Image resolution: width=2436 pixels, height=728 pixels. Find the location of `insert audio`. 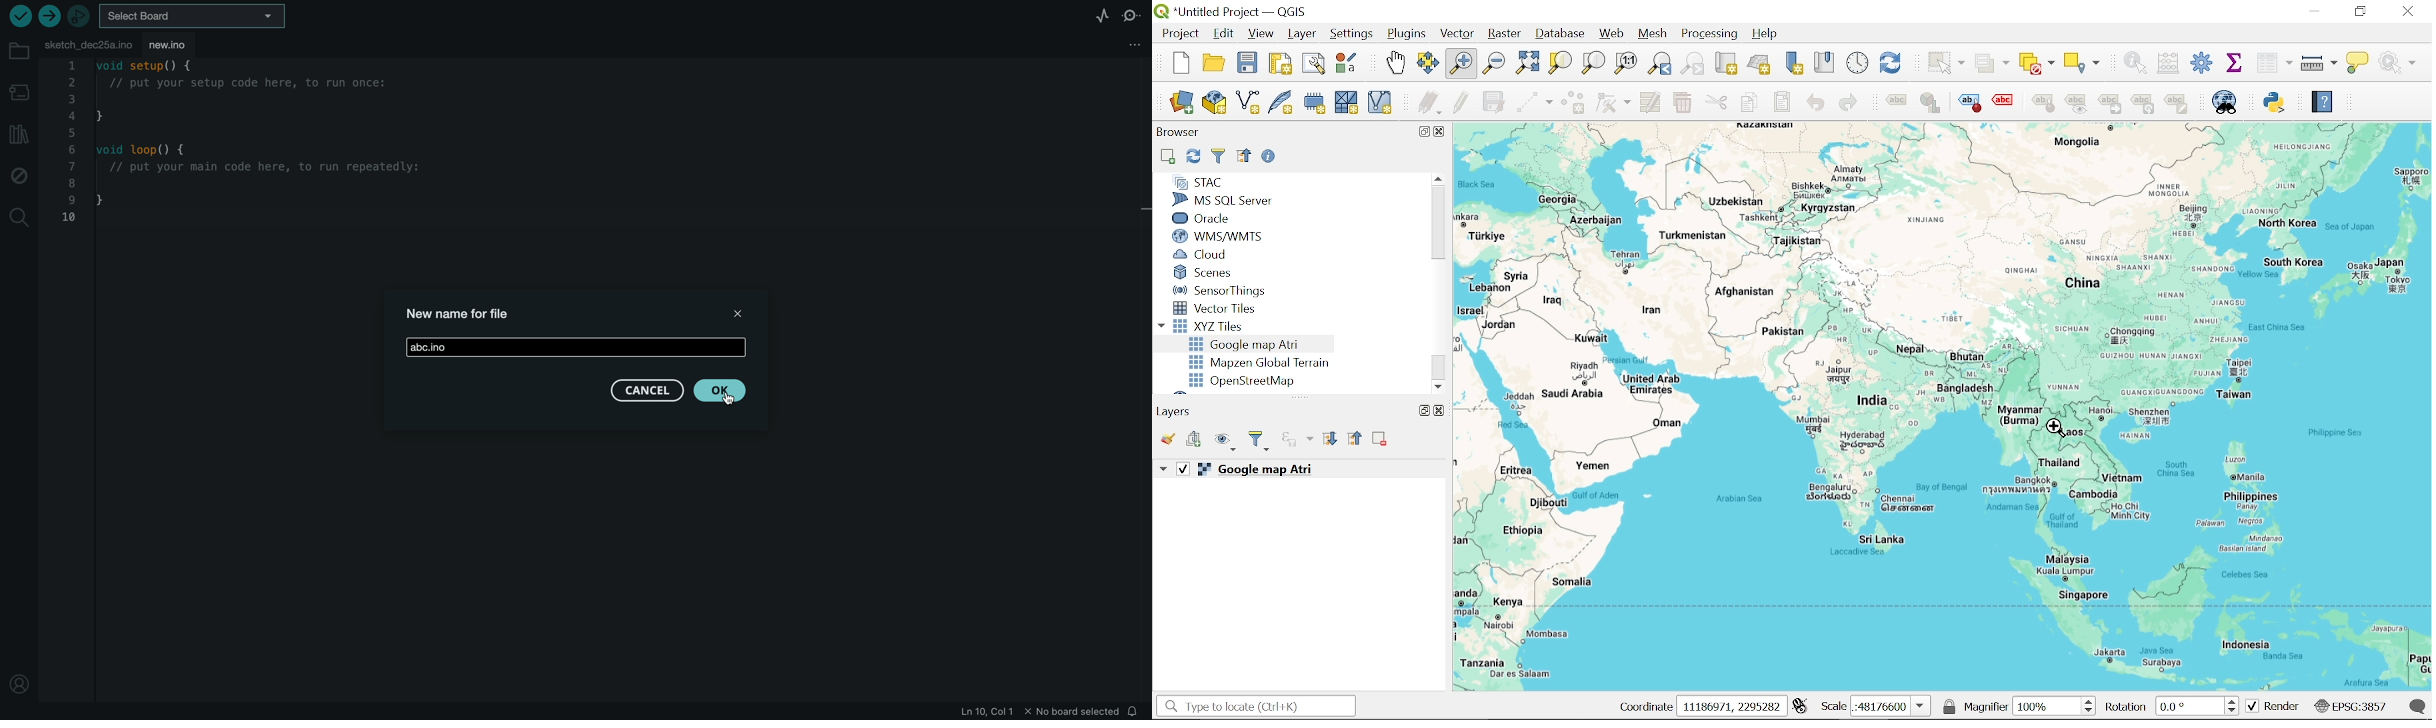

insert audio is located at coordinates (1297, 441).